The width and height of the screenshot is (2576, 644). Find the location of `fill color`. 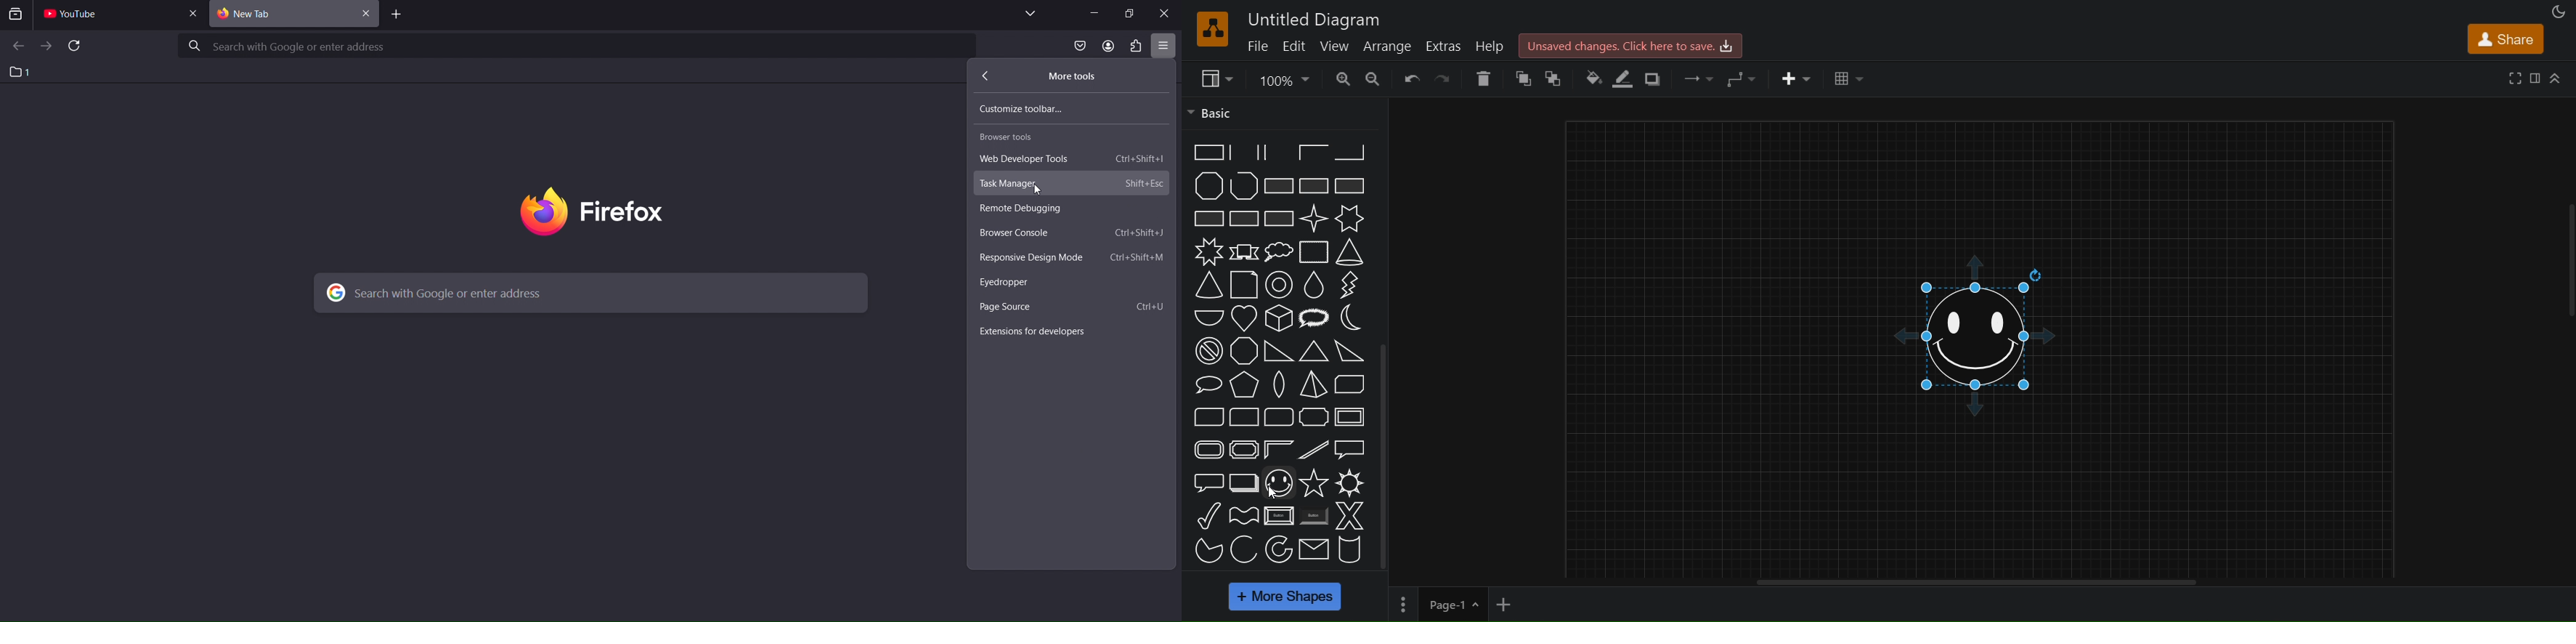

fill color is located at coordinates (1594, 79).